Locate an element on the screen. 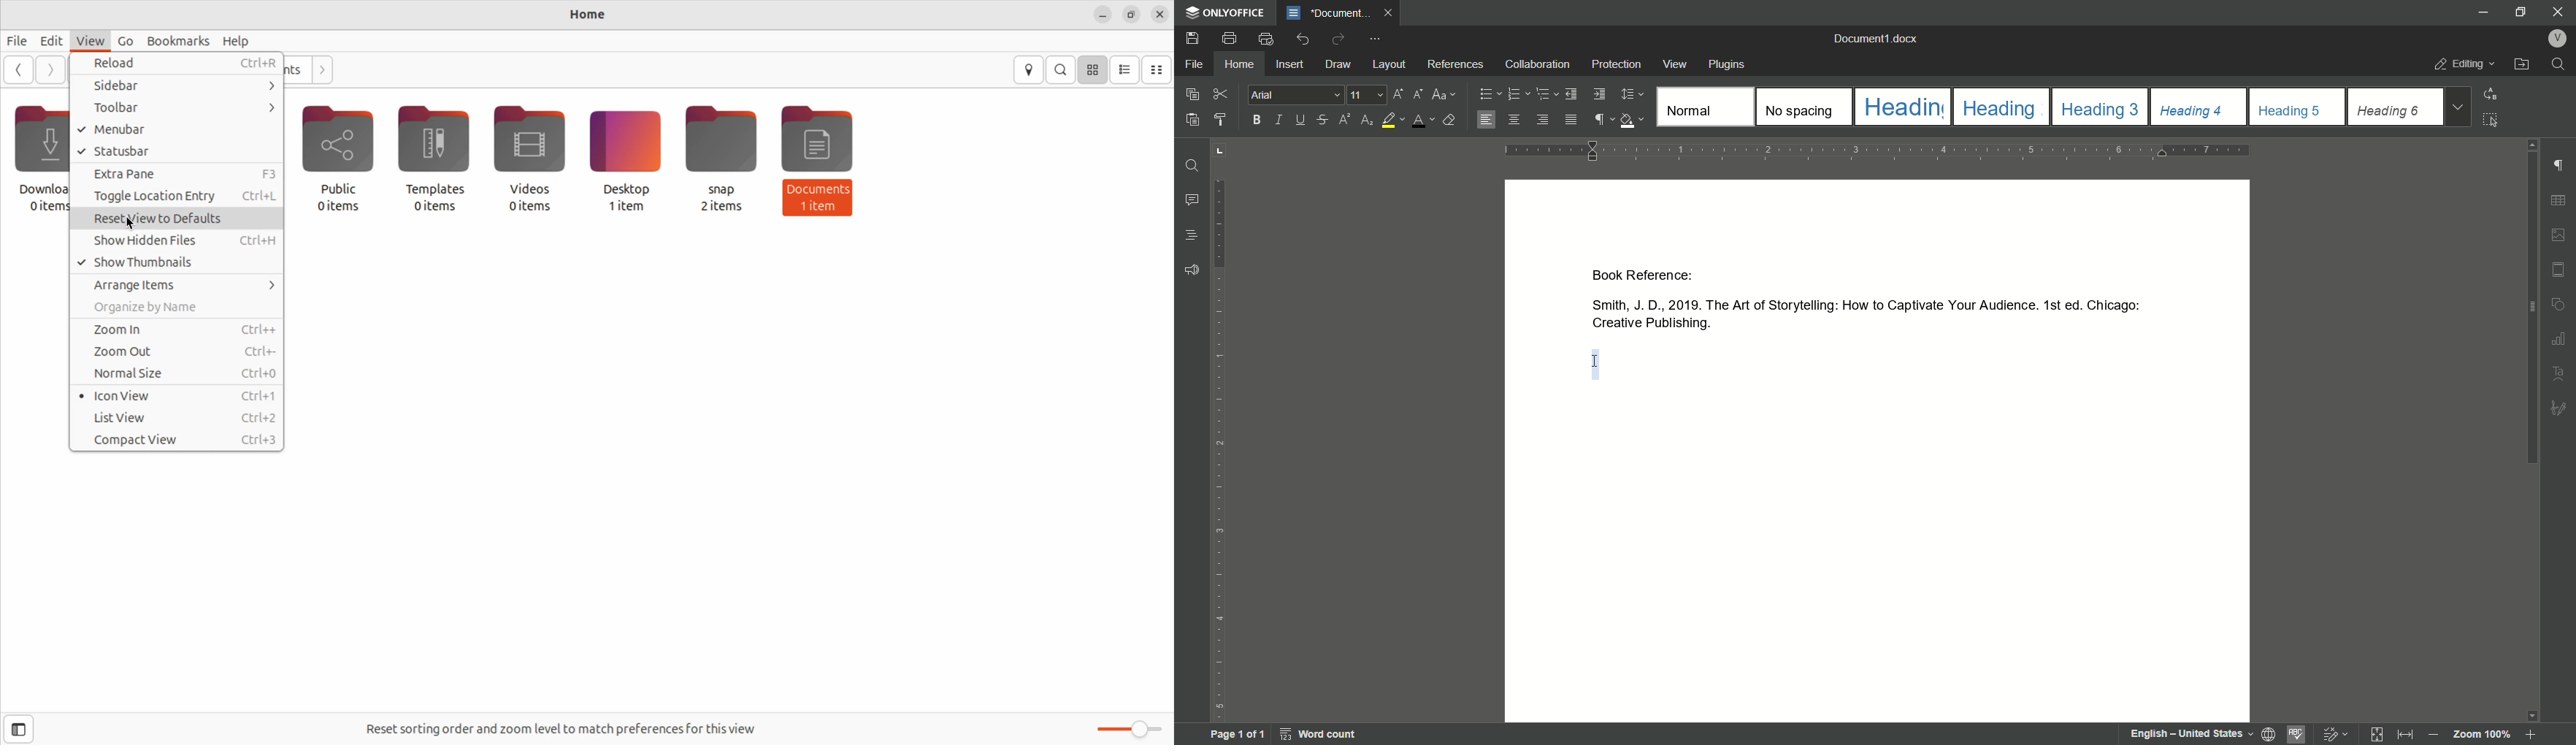  open file is located at coordinates (2522, 64).